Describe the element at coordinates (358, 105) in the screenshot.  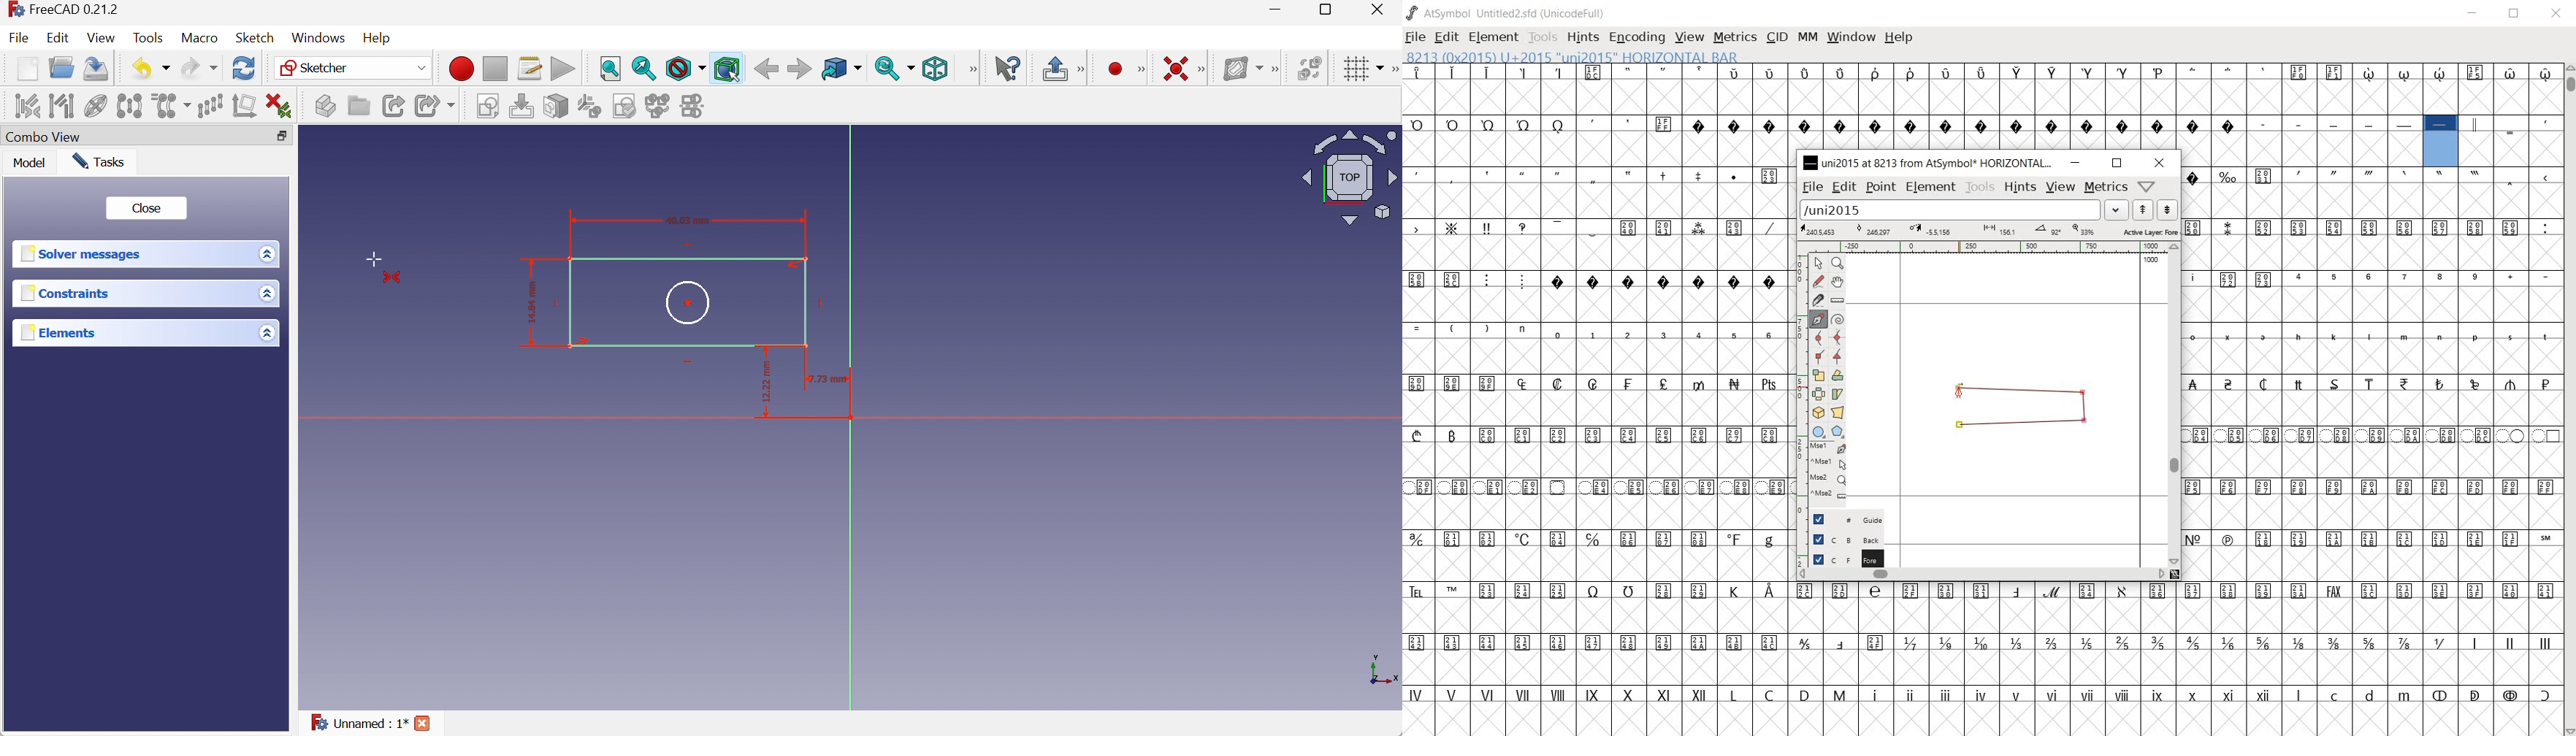
I see `Create group` at that location.